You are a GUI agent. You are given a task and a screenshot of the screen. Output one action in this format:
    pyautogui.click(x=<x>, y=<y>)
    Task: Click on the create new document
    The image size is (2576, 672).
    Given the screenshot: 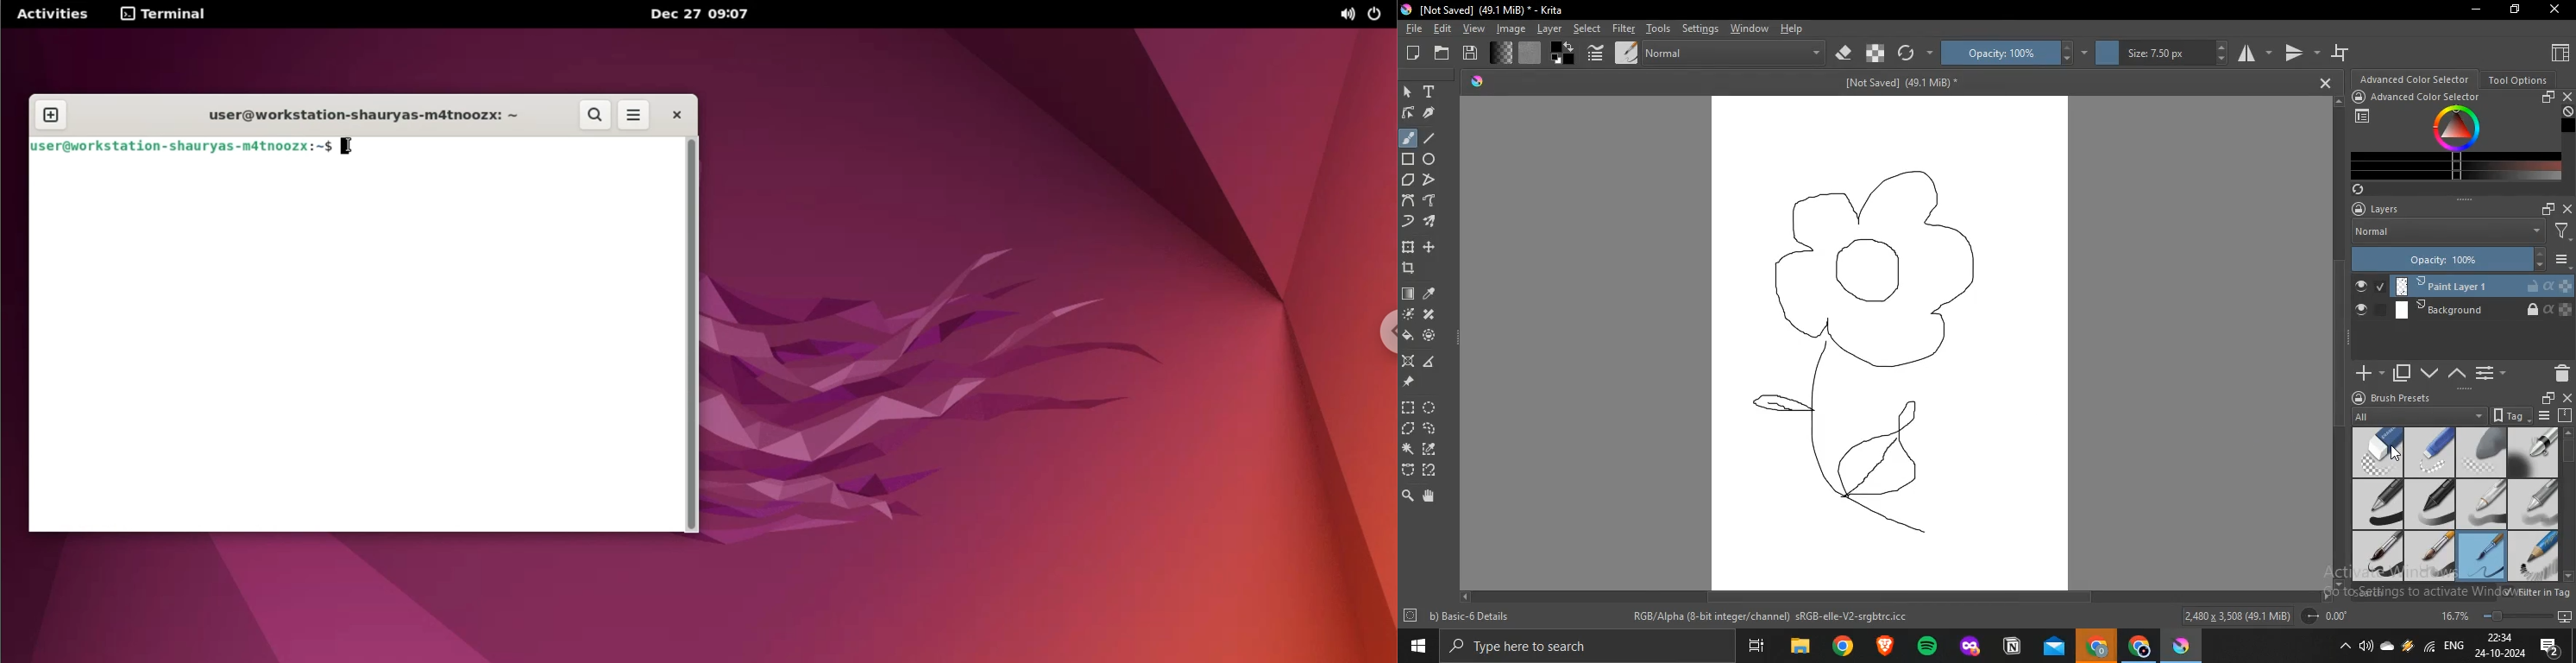 What is the action you would take?
    pyautogui.click(x=1416, y=54)
    